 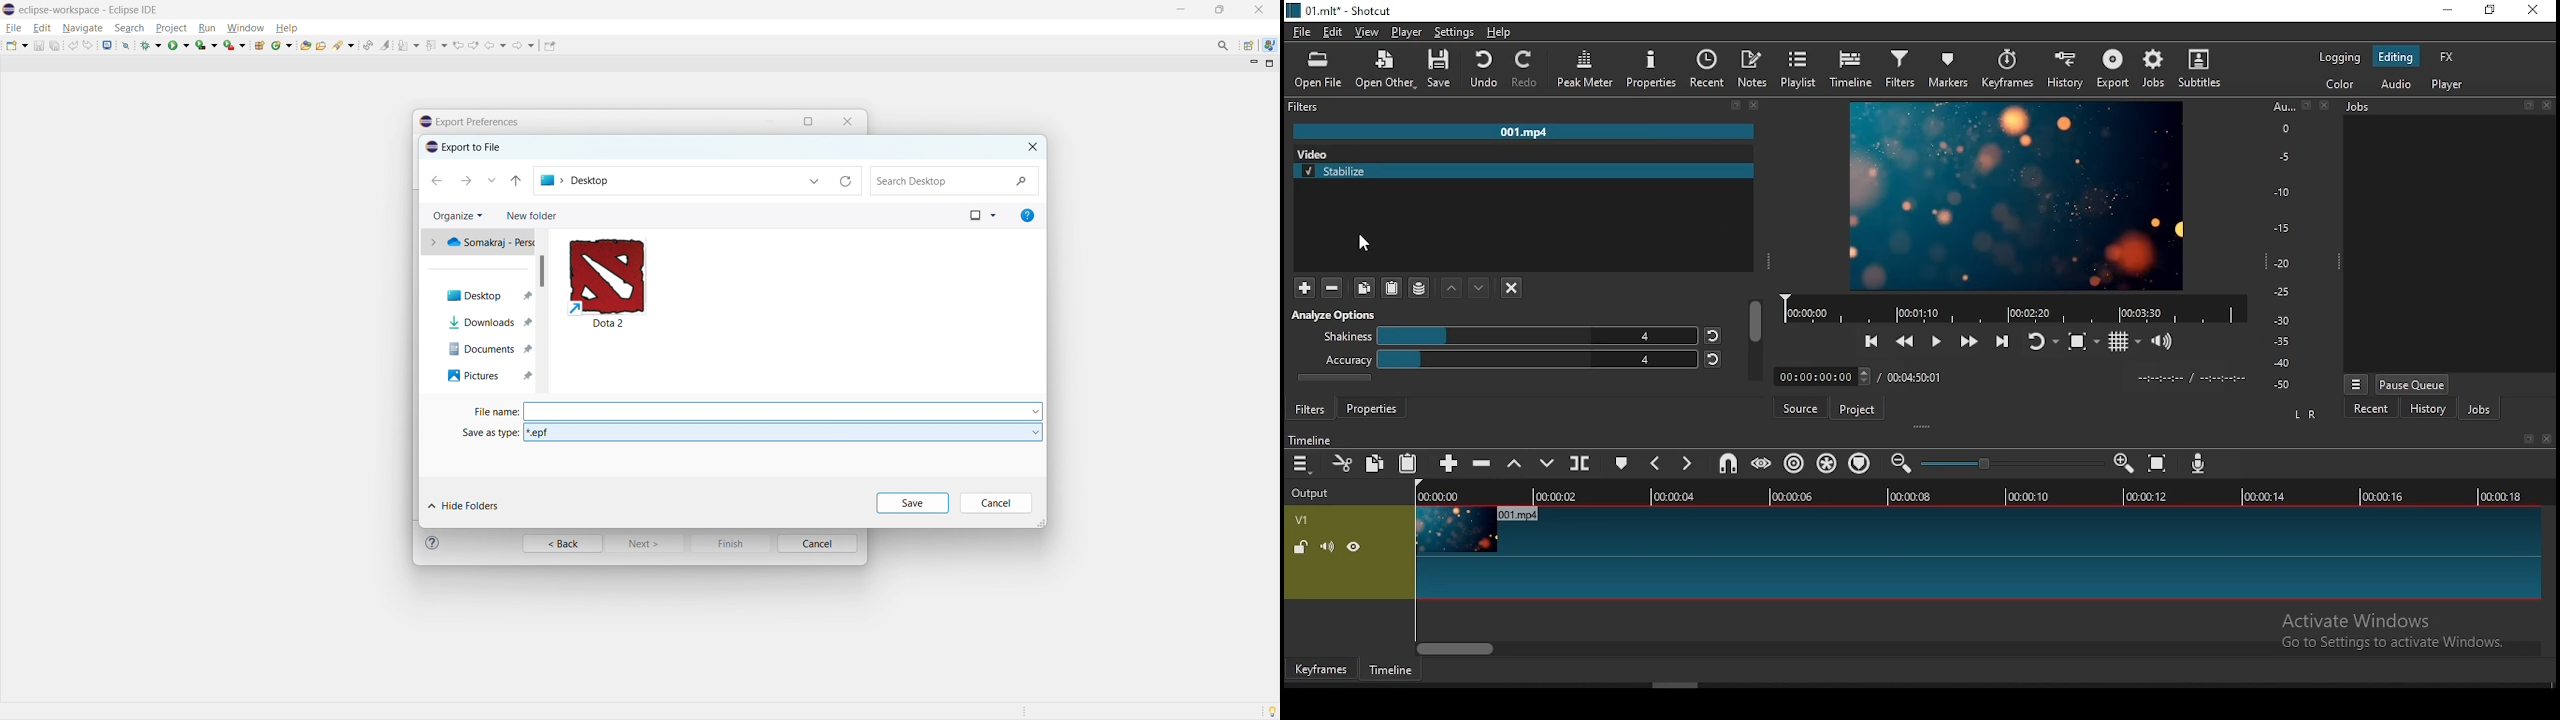 I want to click on view previous location, so click(x=458, y=45).